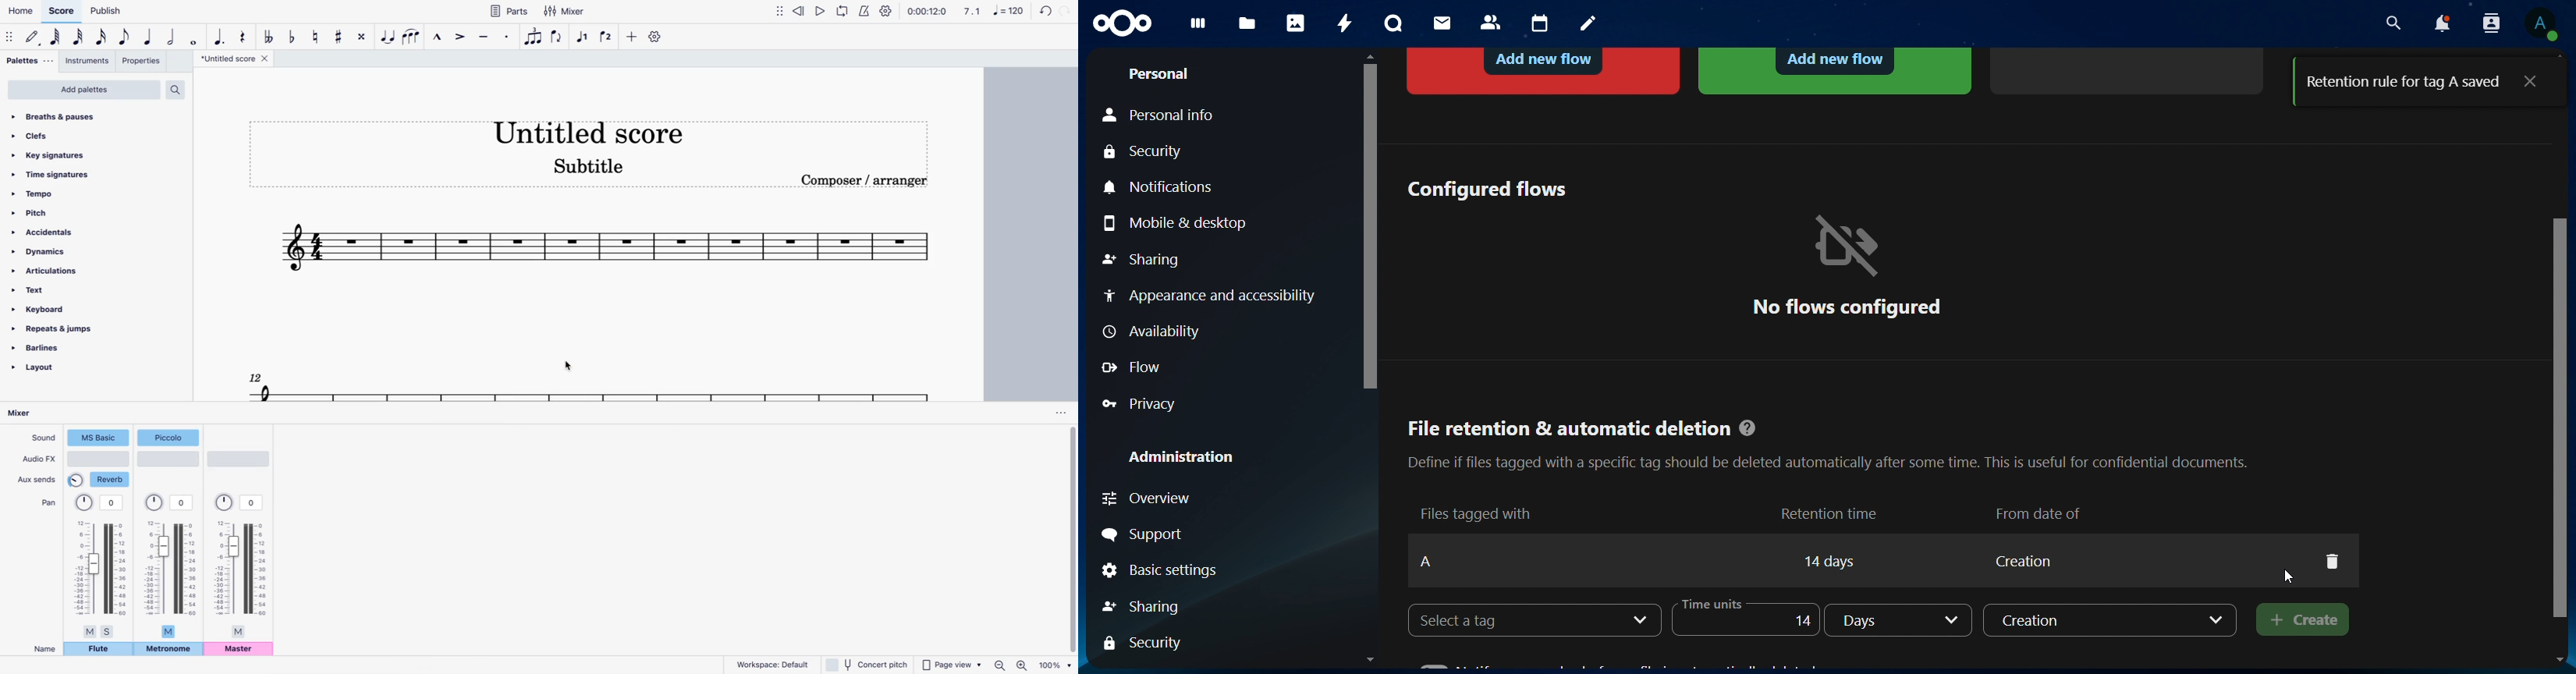 This screenshot has height=700, width=2576. I want to click on zoom in, so click(1022, 664).